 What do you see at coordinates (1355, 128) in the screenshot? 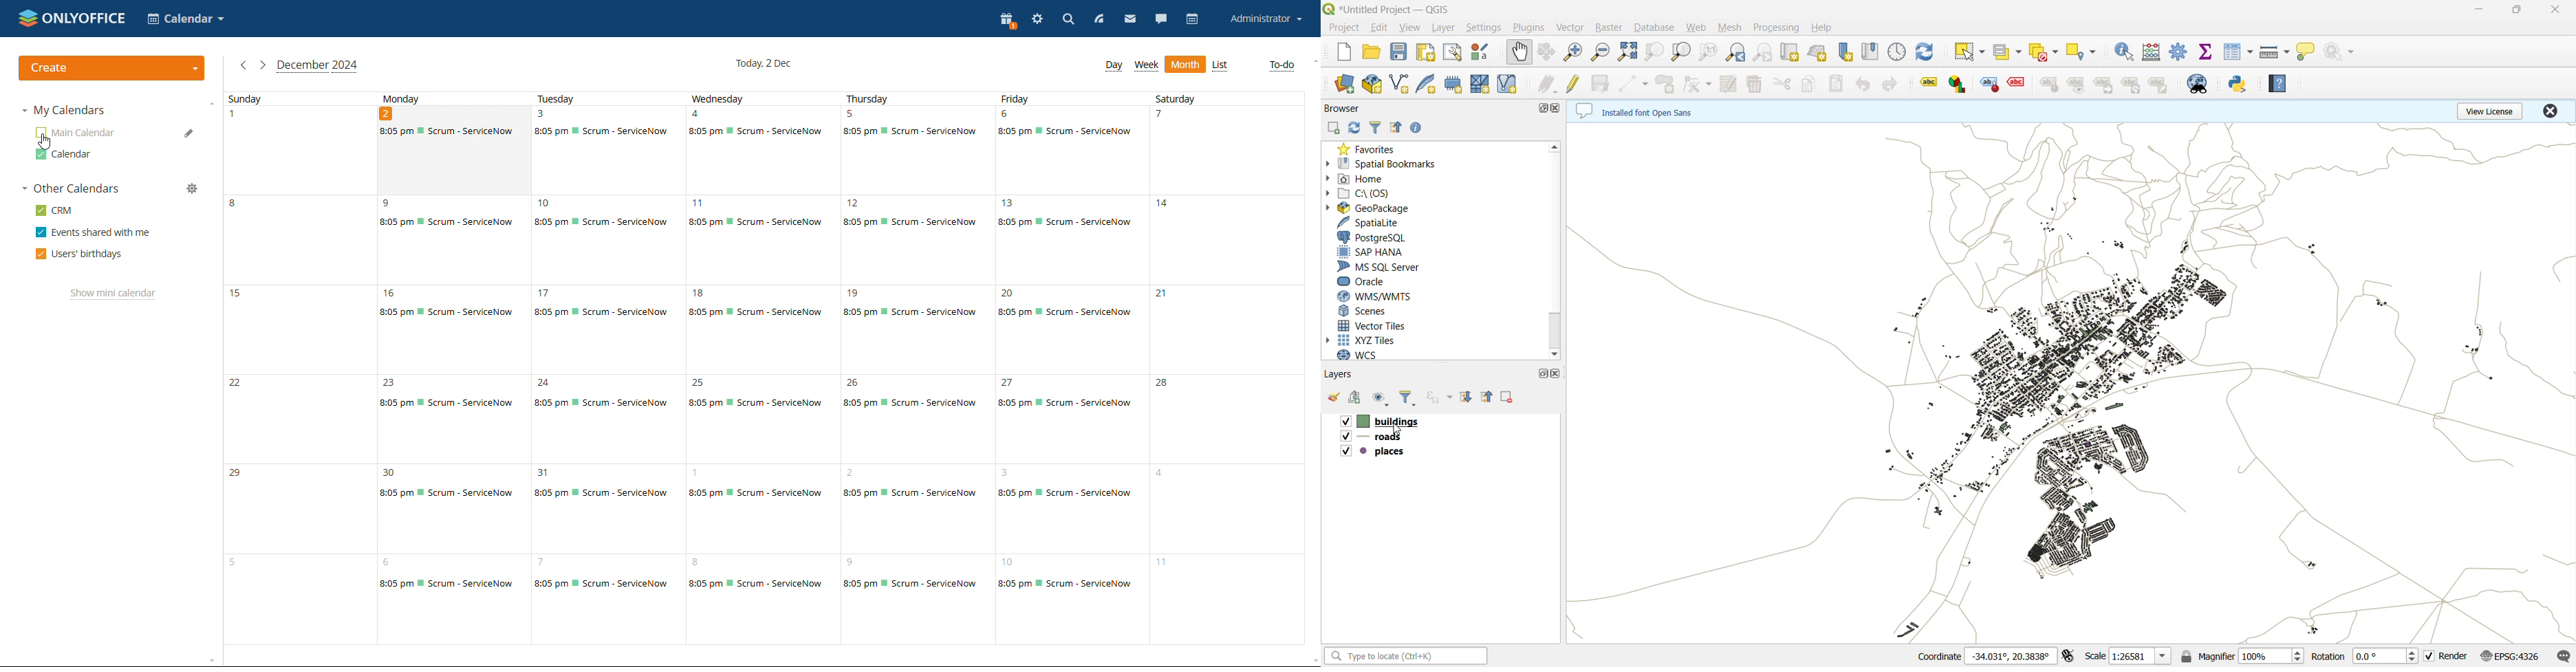
I see `refresh` at bounding box center [1355, 128].